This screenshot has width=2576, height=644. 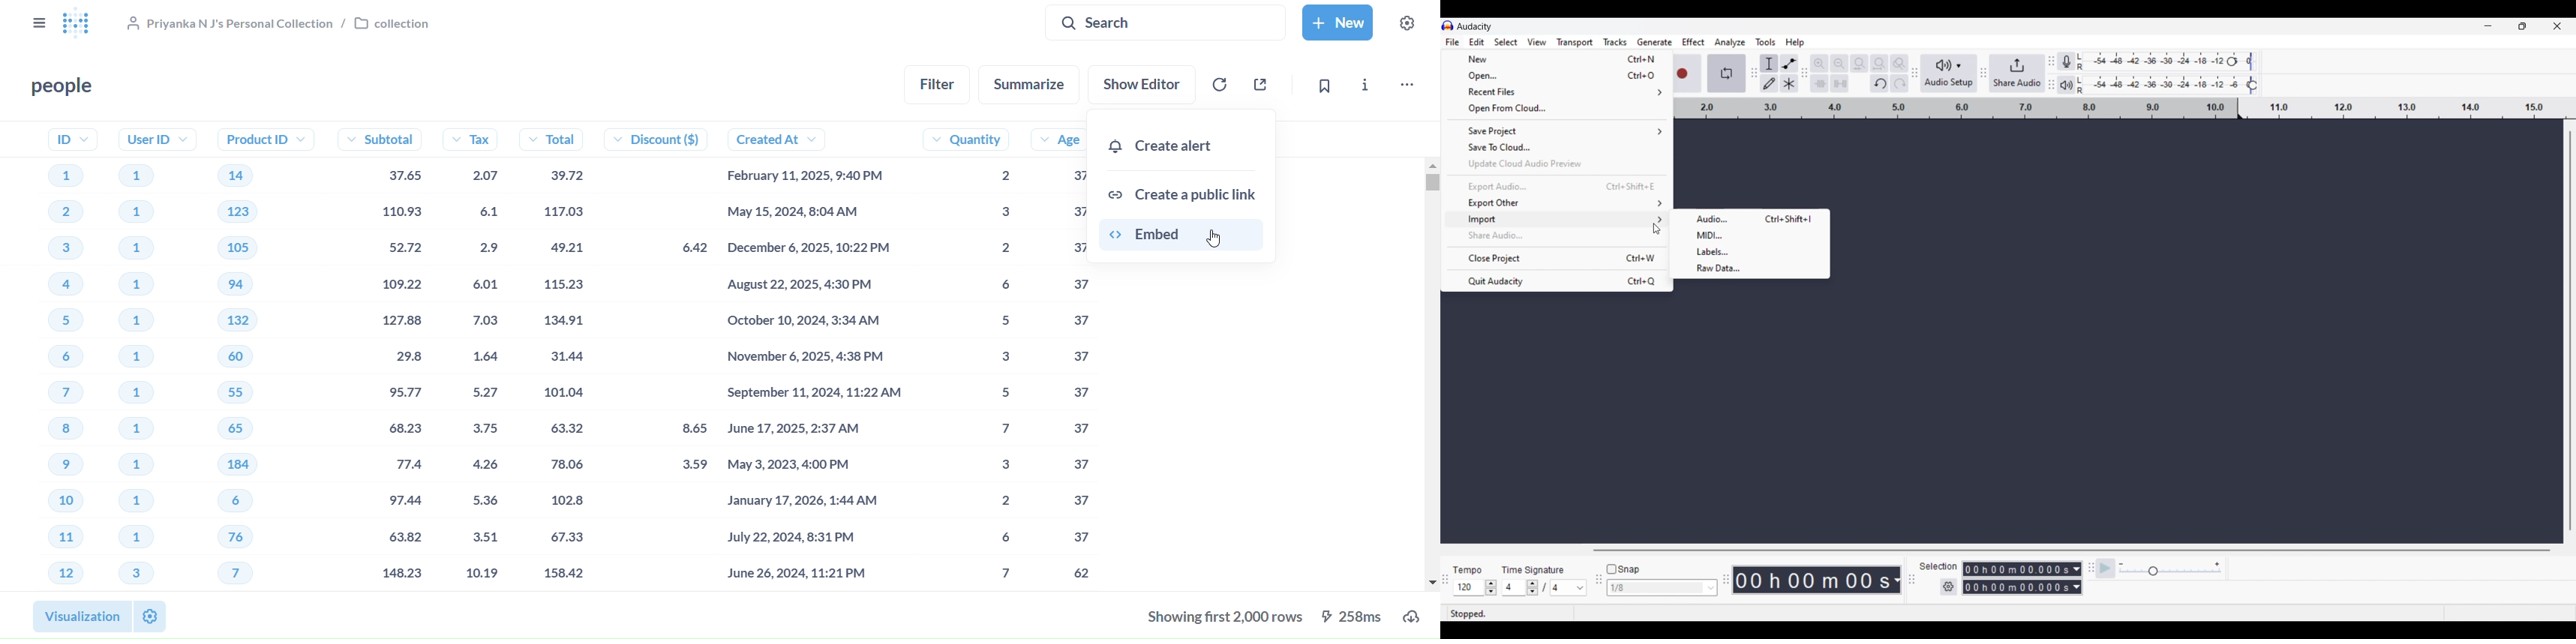 I want to click on total, so click(x=563, y=358).